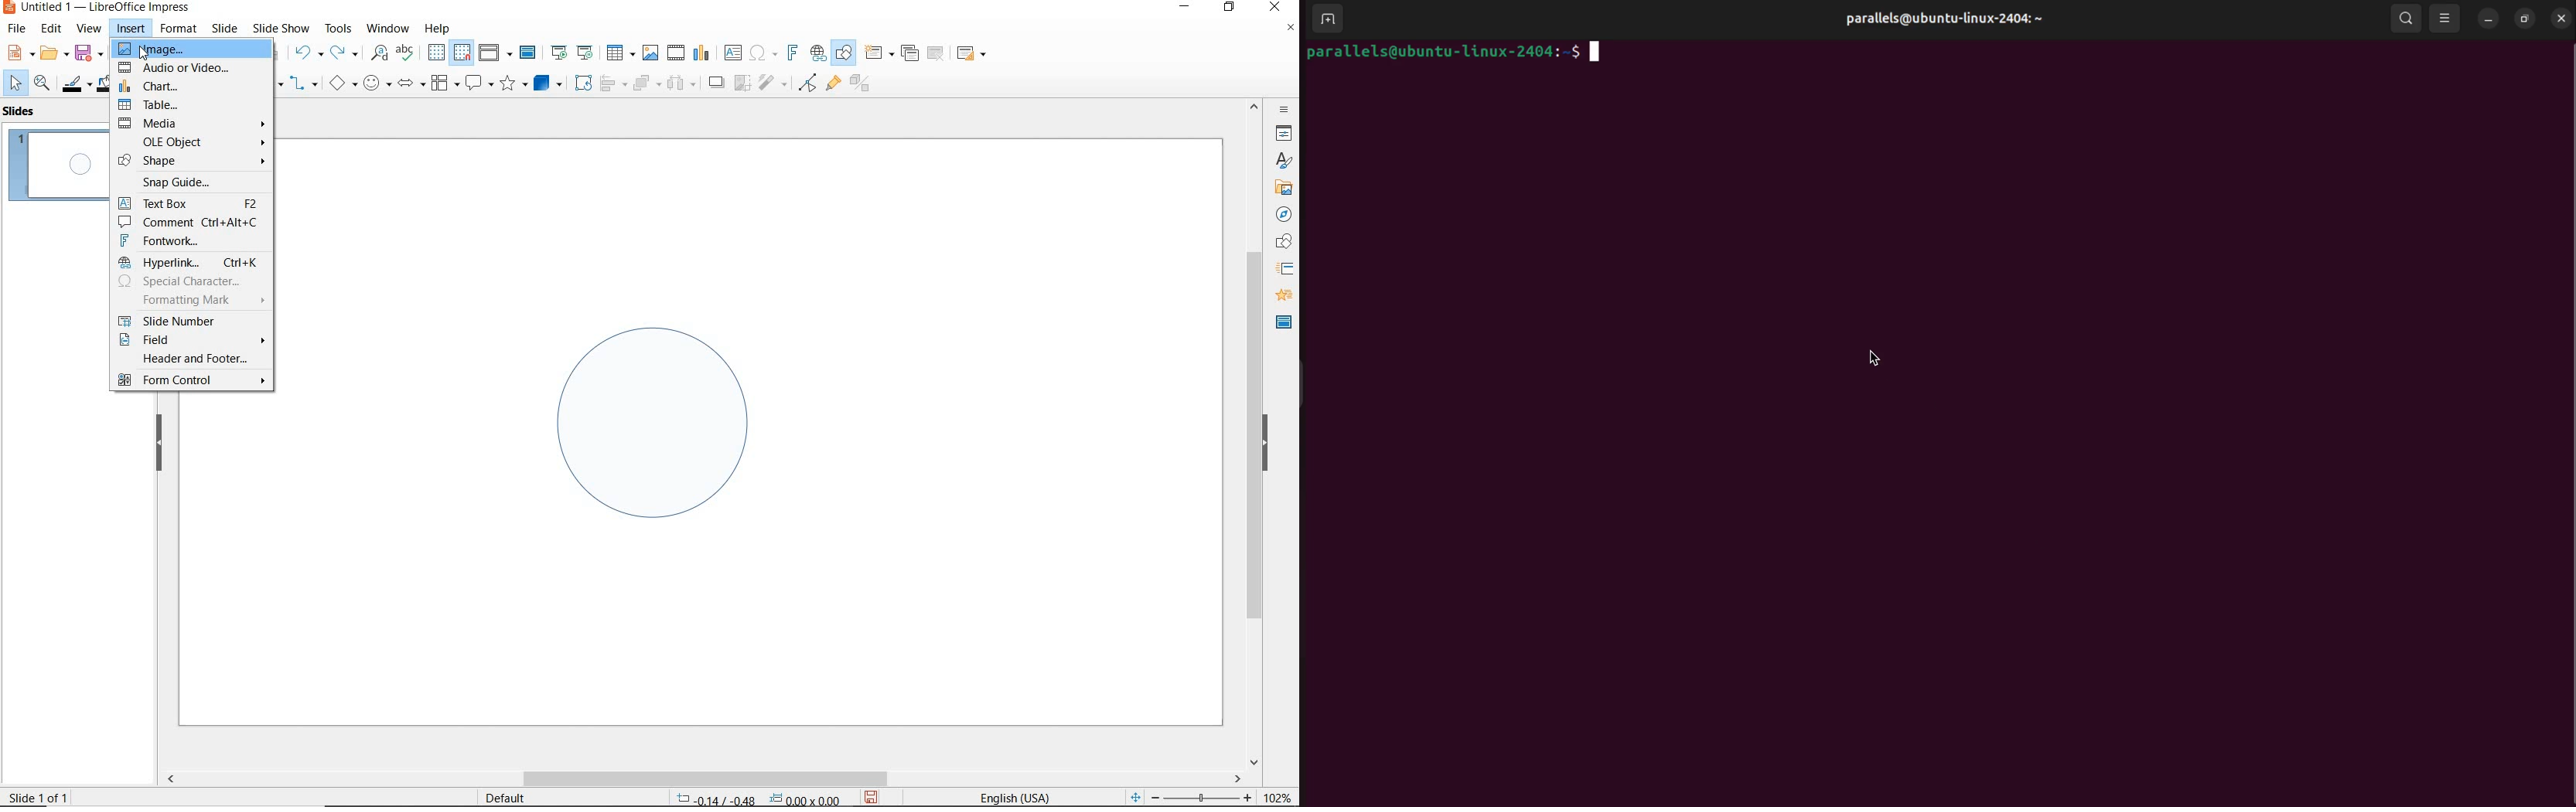 The image size is (2576, 812). I want to click on hide, so click(1265, 444).